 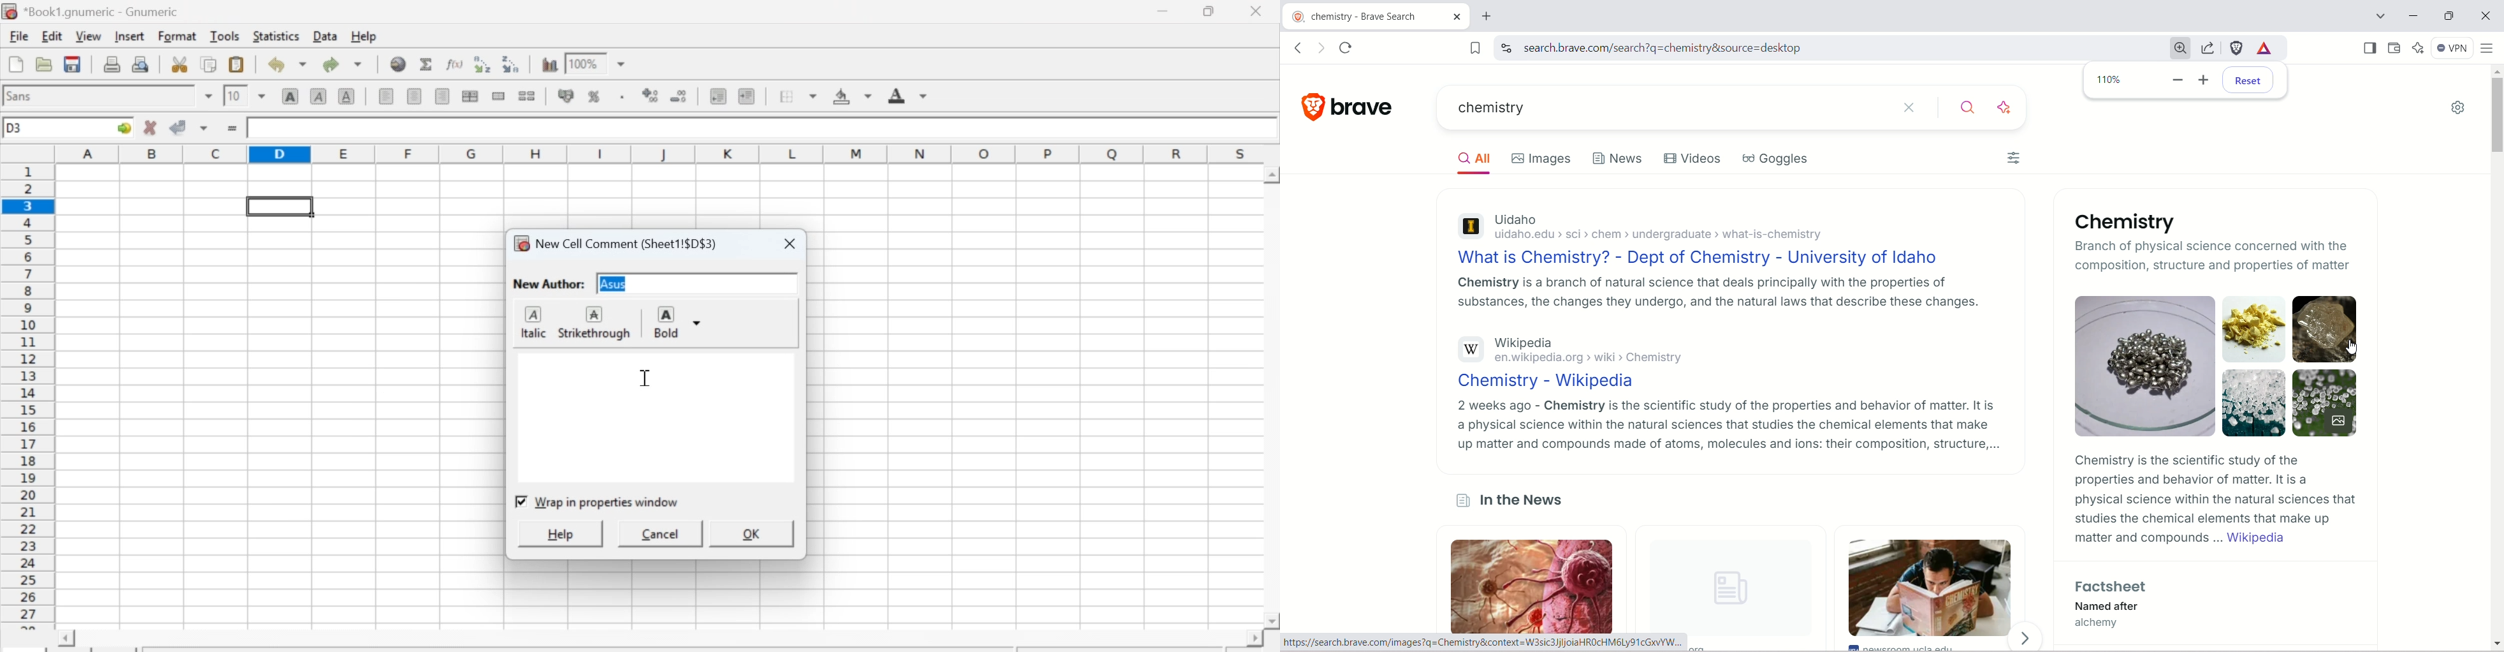 What do you see at coordinates (2032, 639) in the screenshot?
I see `Forward` at bounding box center [2032, 639].